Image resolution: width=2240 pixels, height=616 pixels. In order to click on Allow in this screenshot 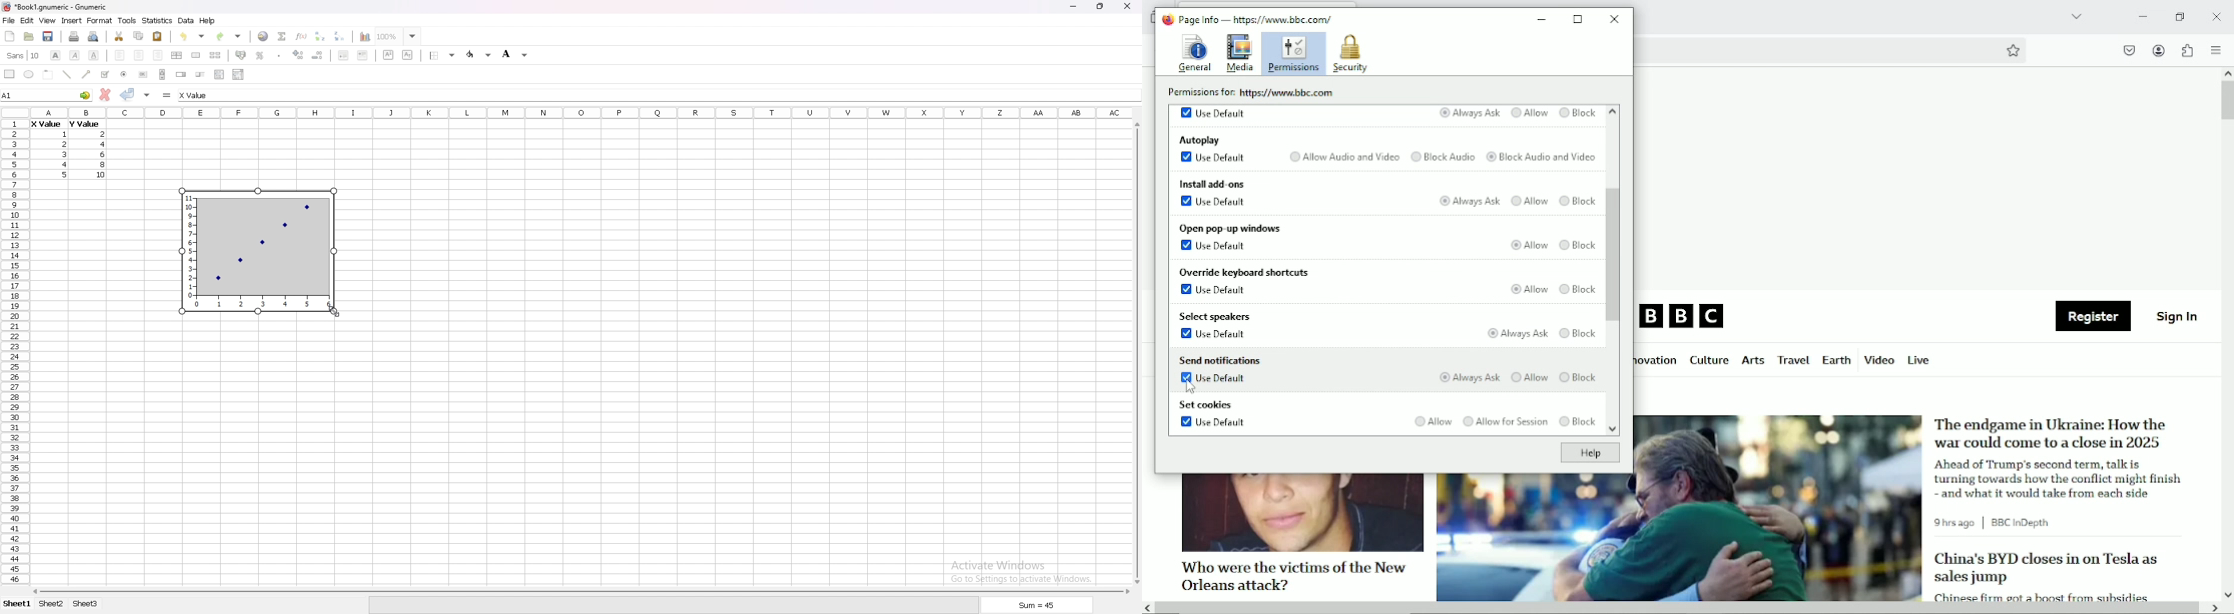, I will do `click(1529, 114)`.